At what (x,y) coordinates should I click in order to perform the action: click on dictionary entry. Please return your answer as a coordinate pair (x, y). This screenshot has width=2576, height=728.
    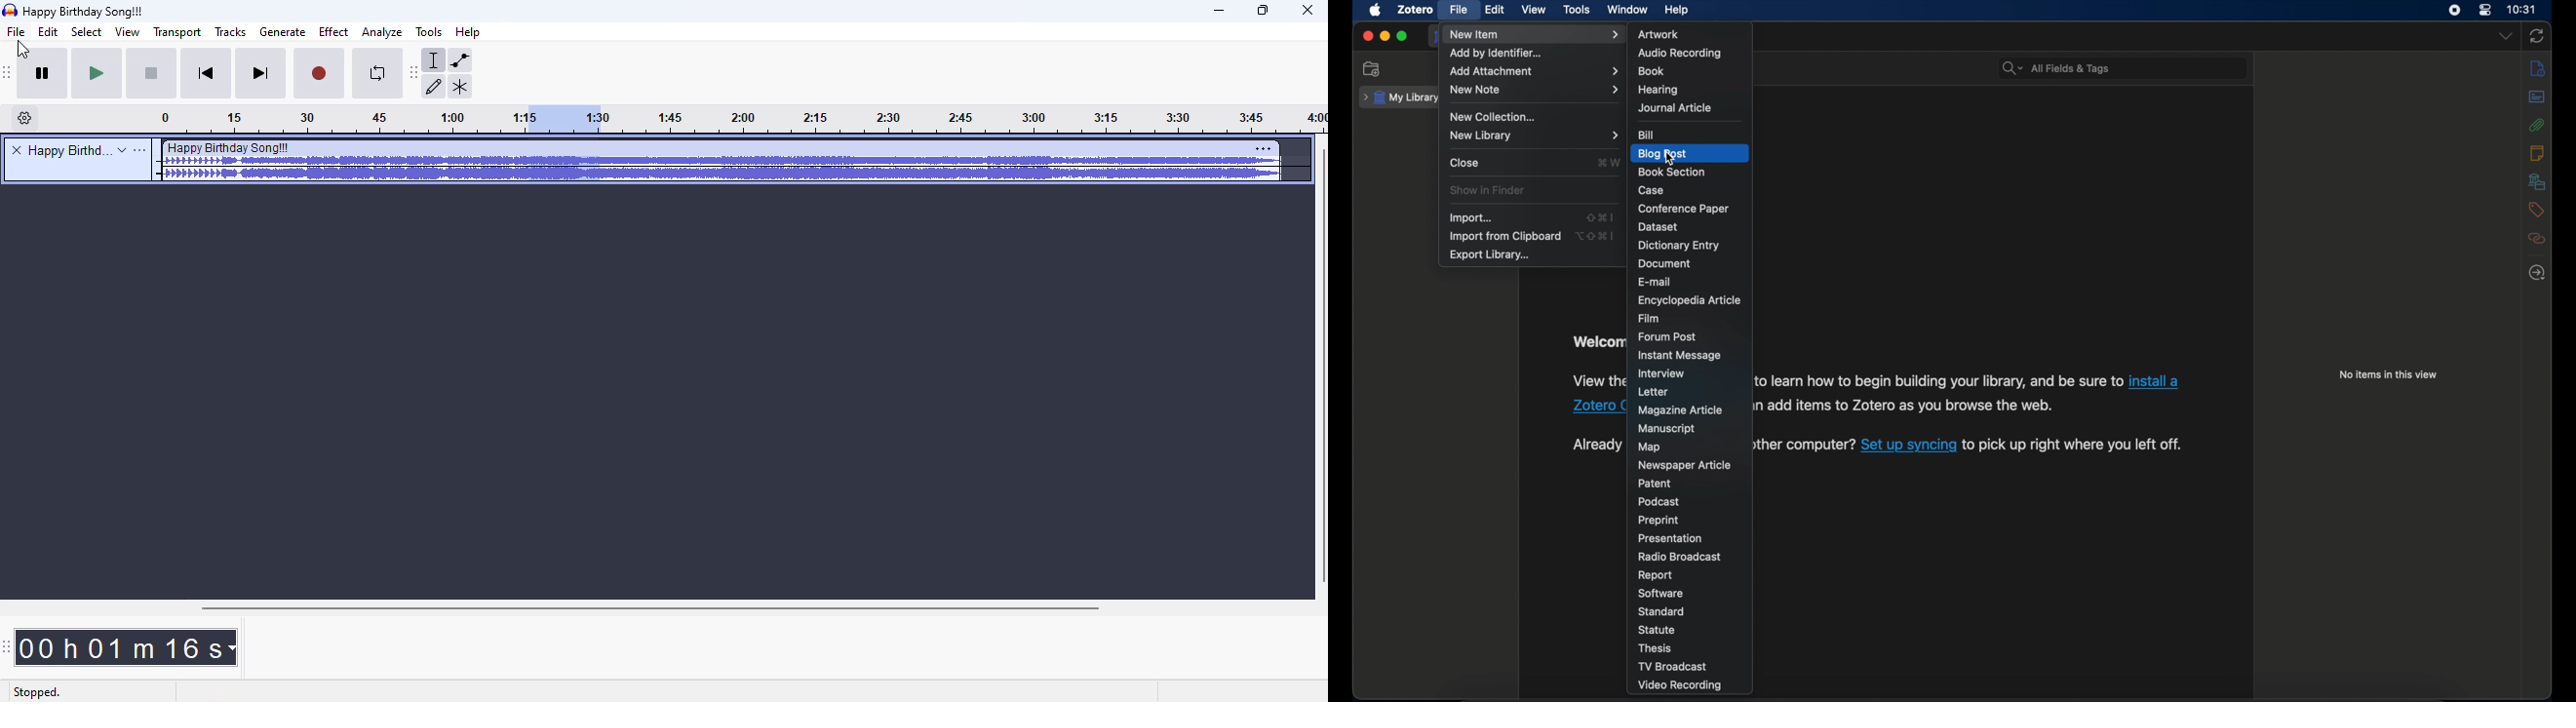
    Looking at the image, I should click on (1678, 246).